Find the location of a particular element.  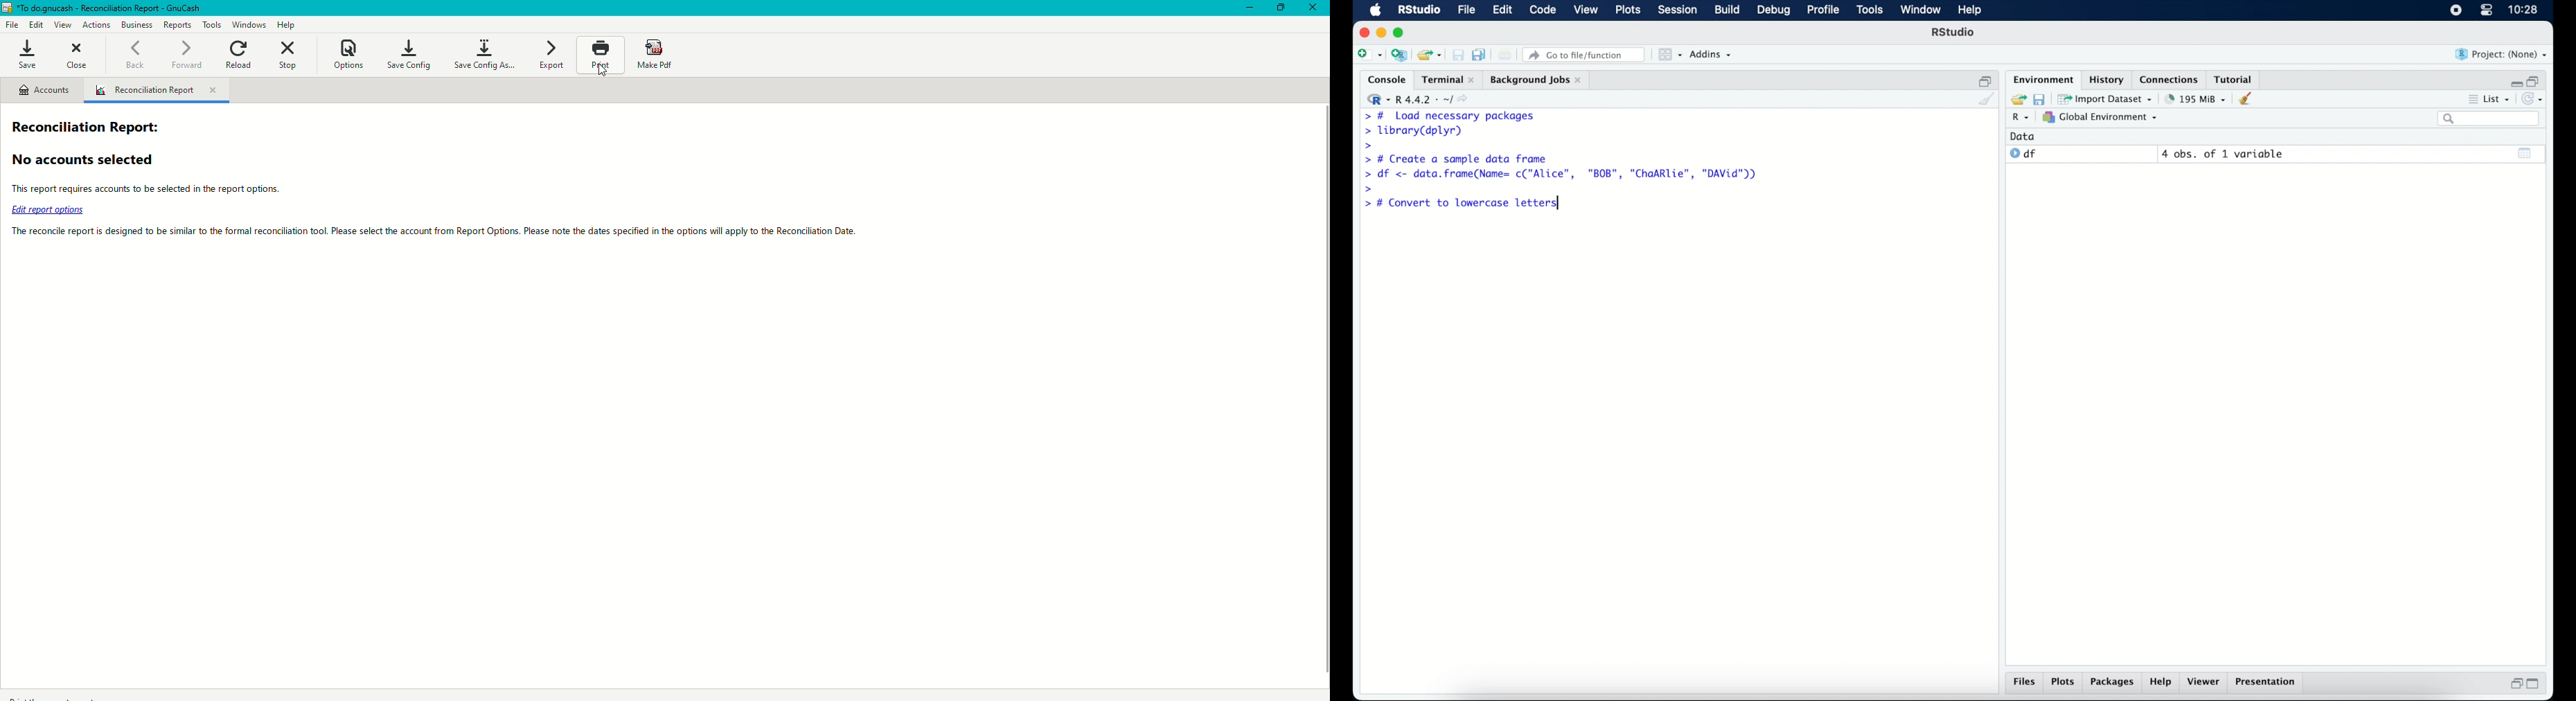

minimize is located at coordinates (1381, 32).